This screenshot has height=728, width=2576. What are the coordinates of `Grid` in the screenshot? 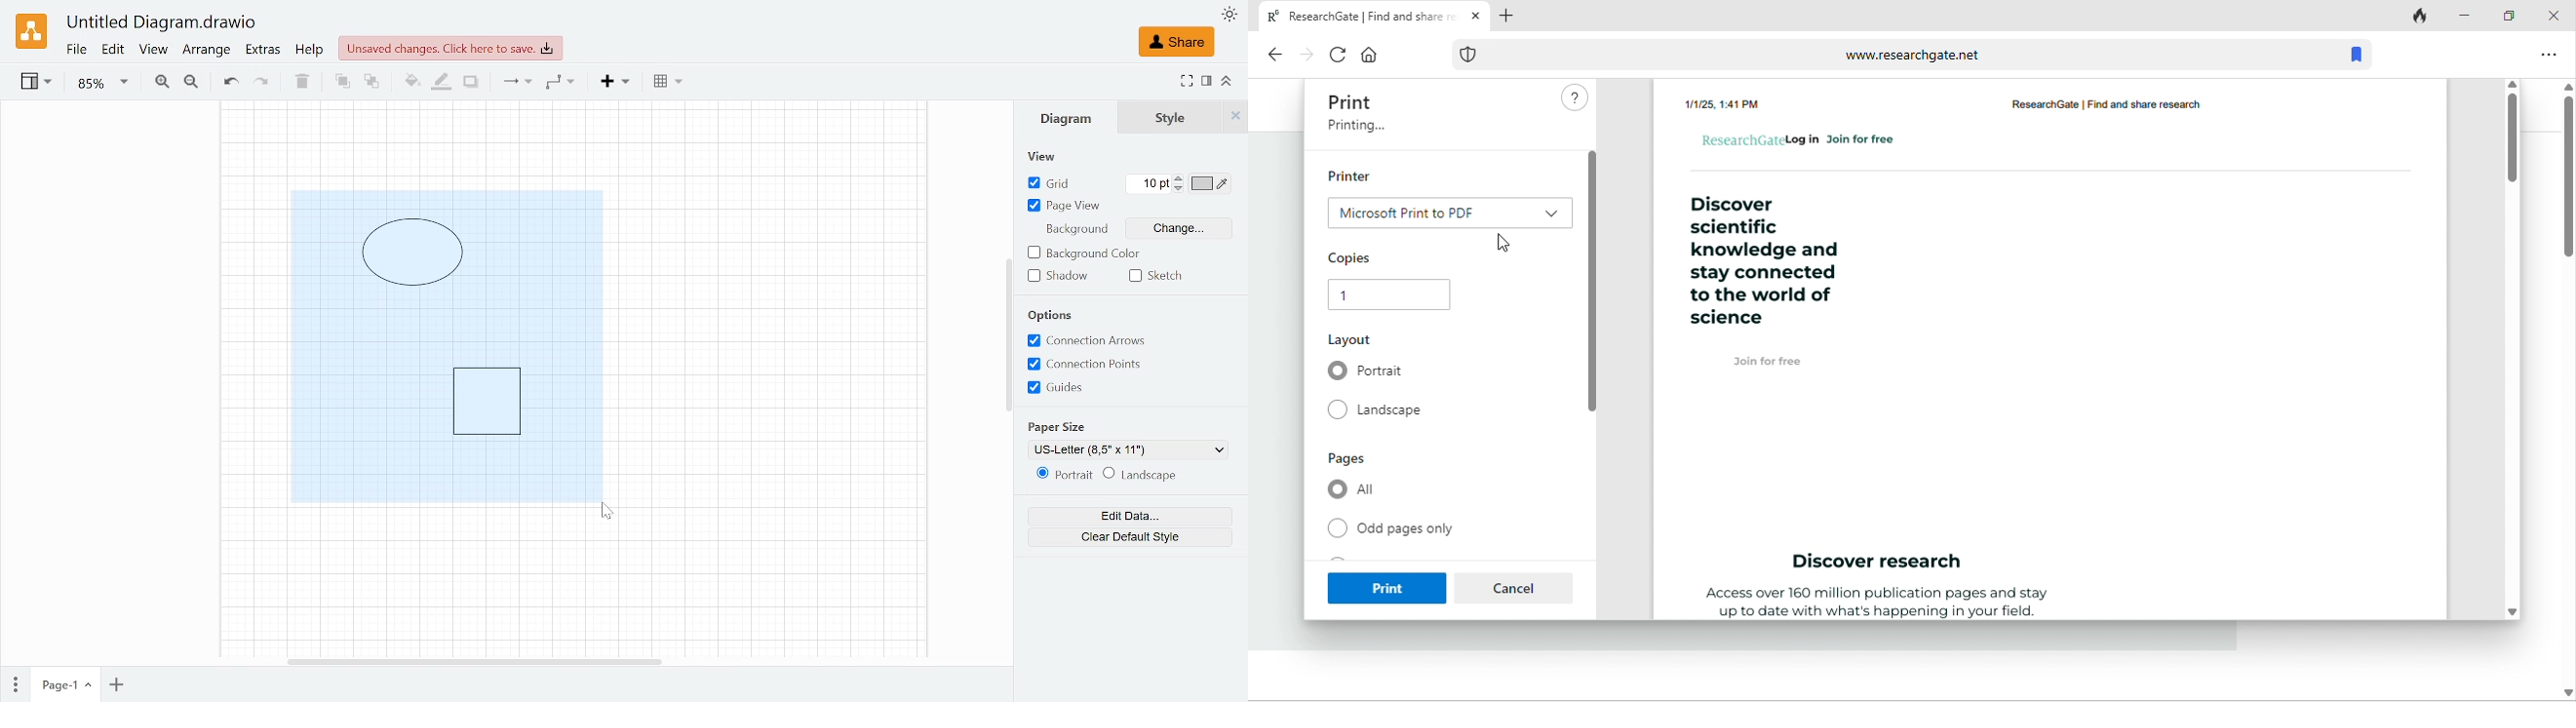 It's located at (1051, 184).